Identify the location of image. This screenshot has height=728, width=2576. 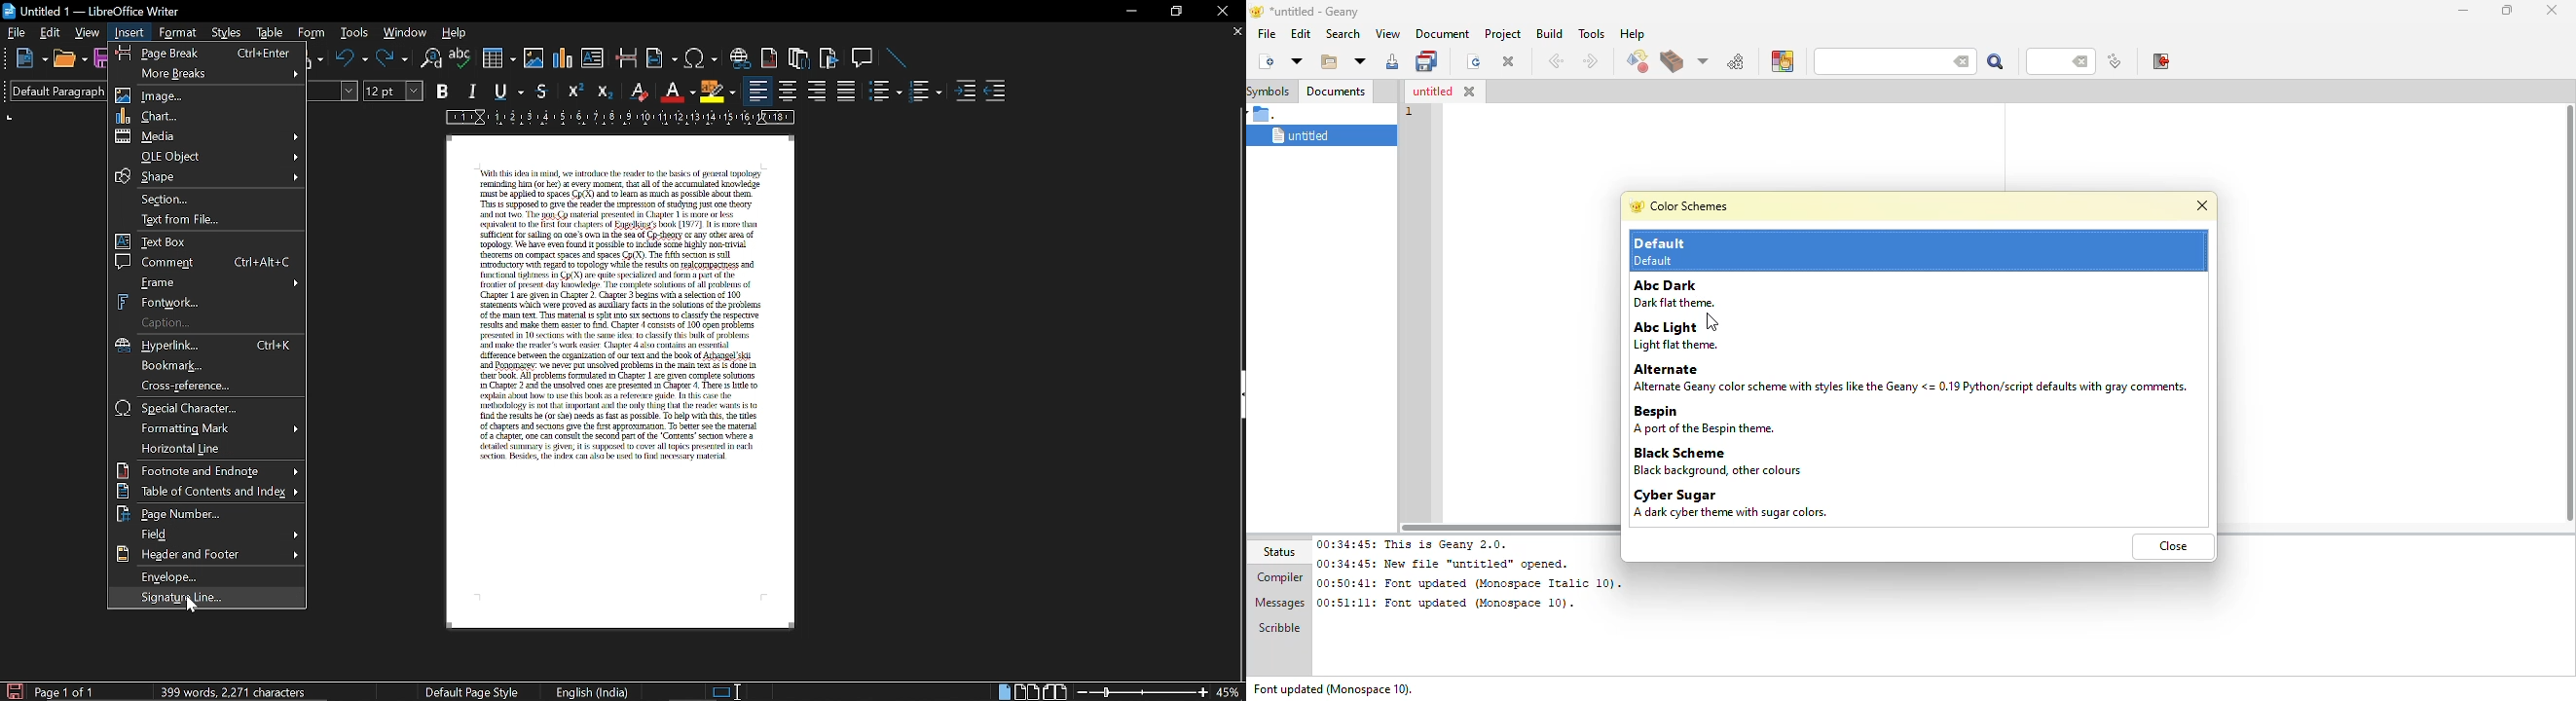
(205, 94).